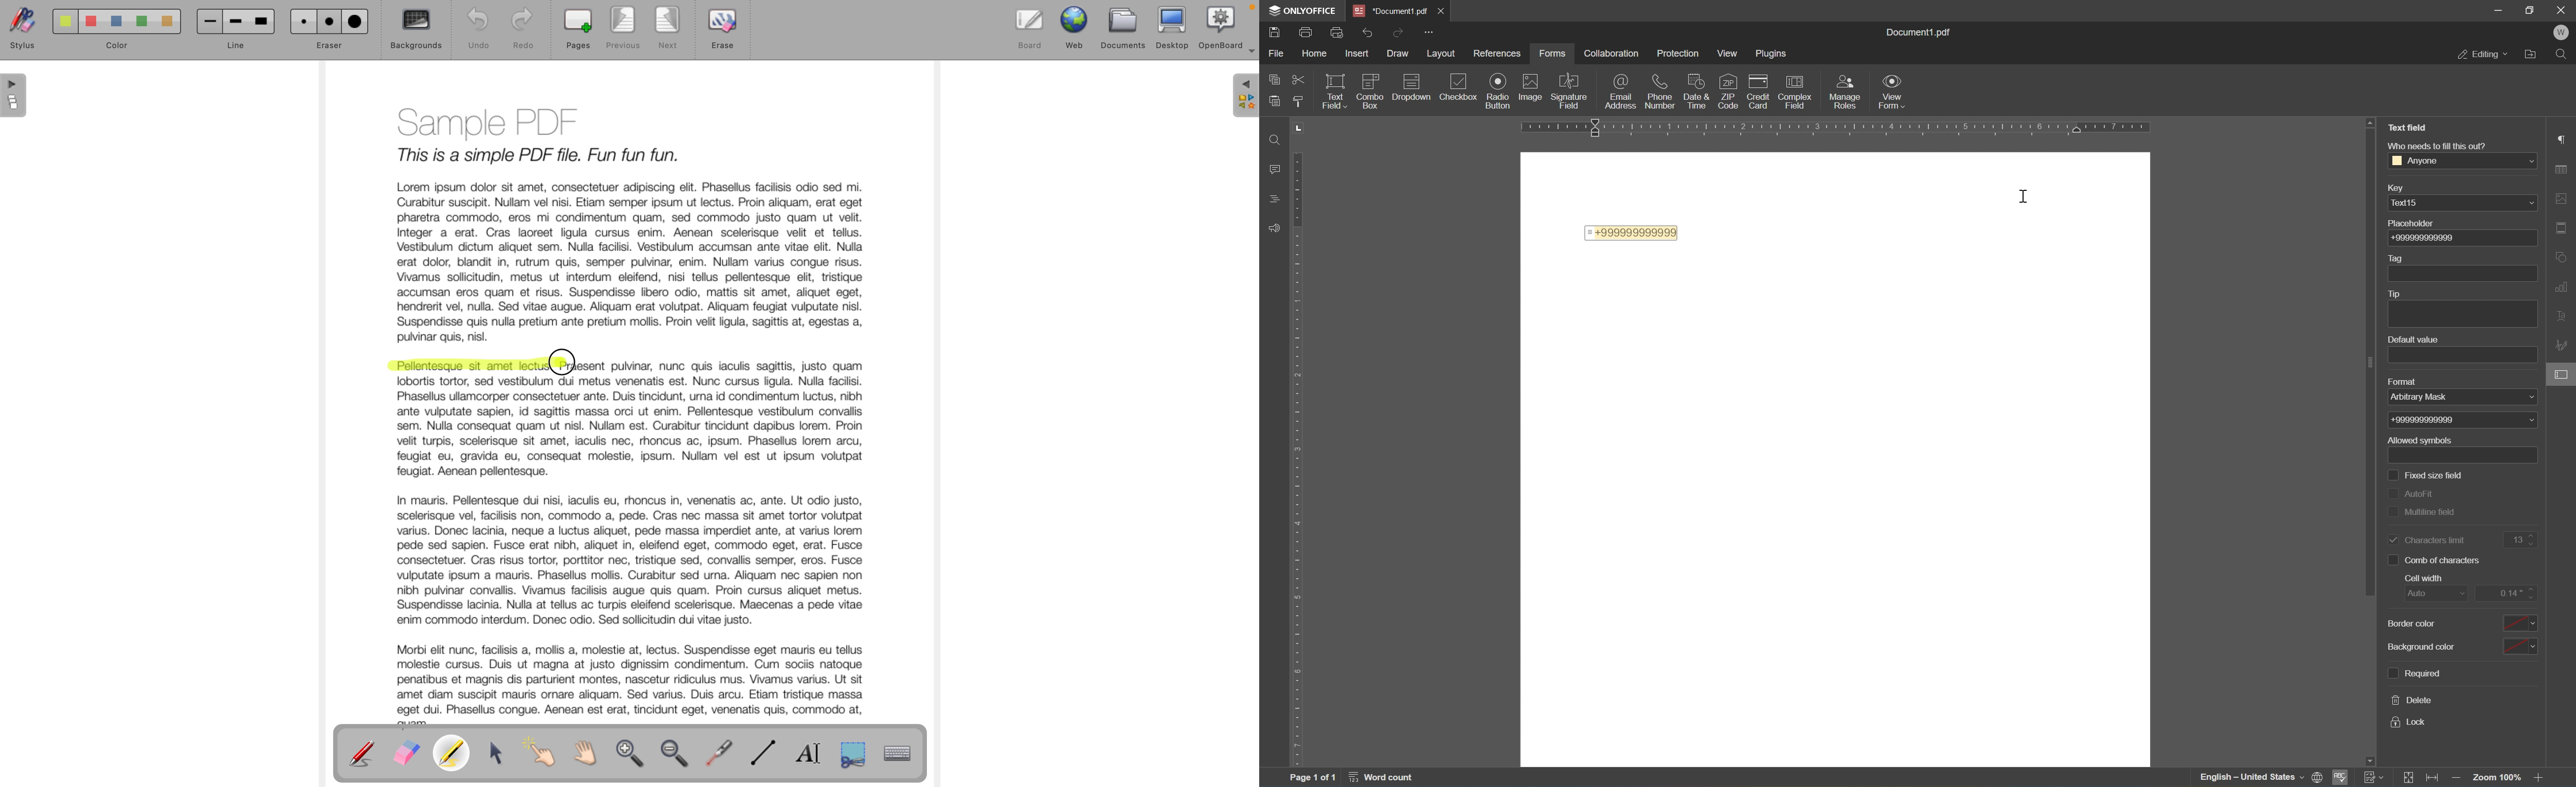  What do you see at coordinates (2432, 777) in the screenshot?
I see `fit to width` at bounding box center [2432, 777].